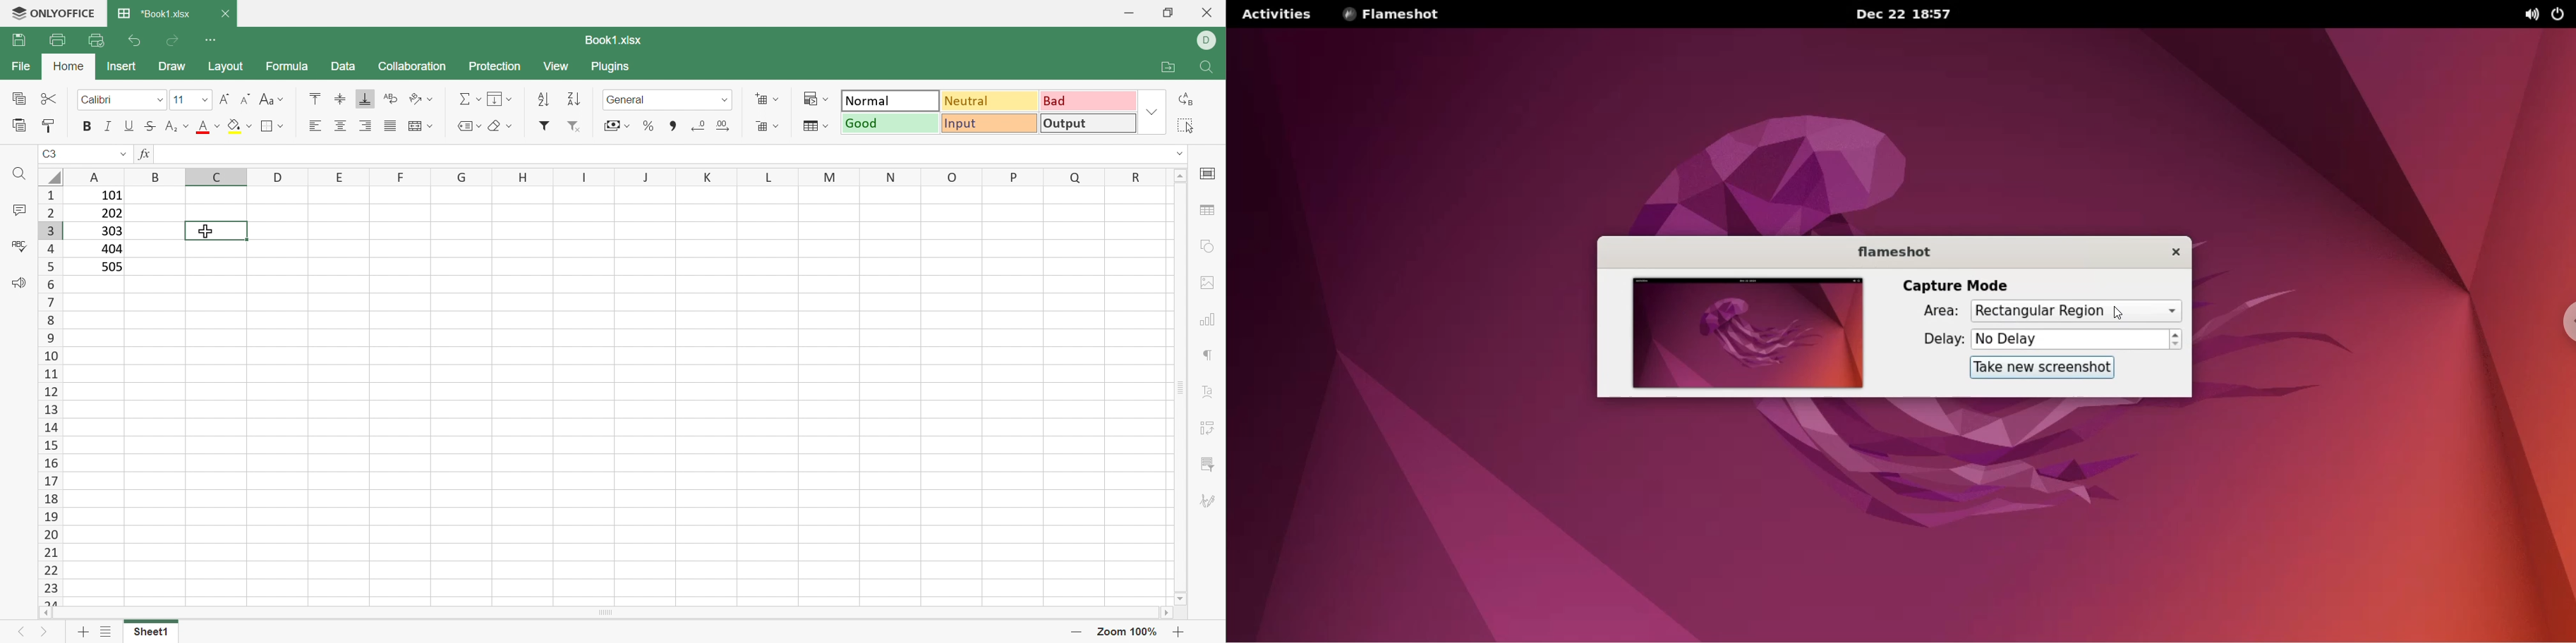 This screenshot has height=644, width=2576. I want to click on Book1.xlsx, so click(611, 41).